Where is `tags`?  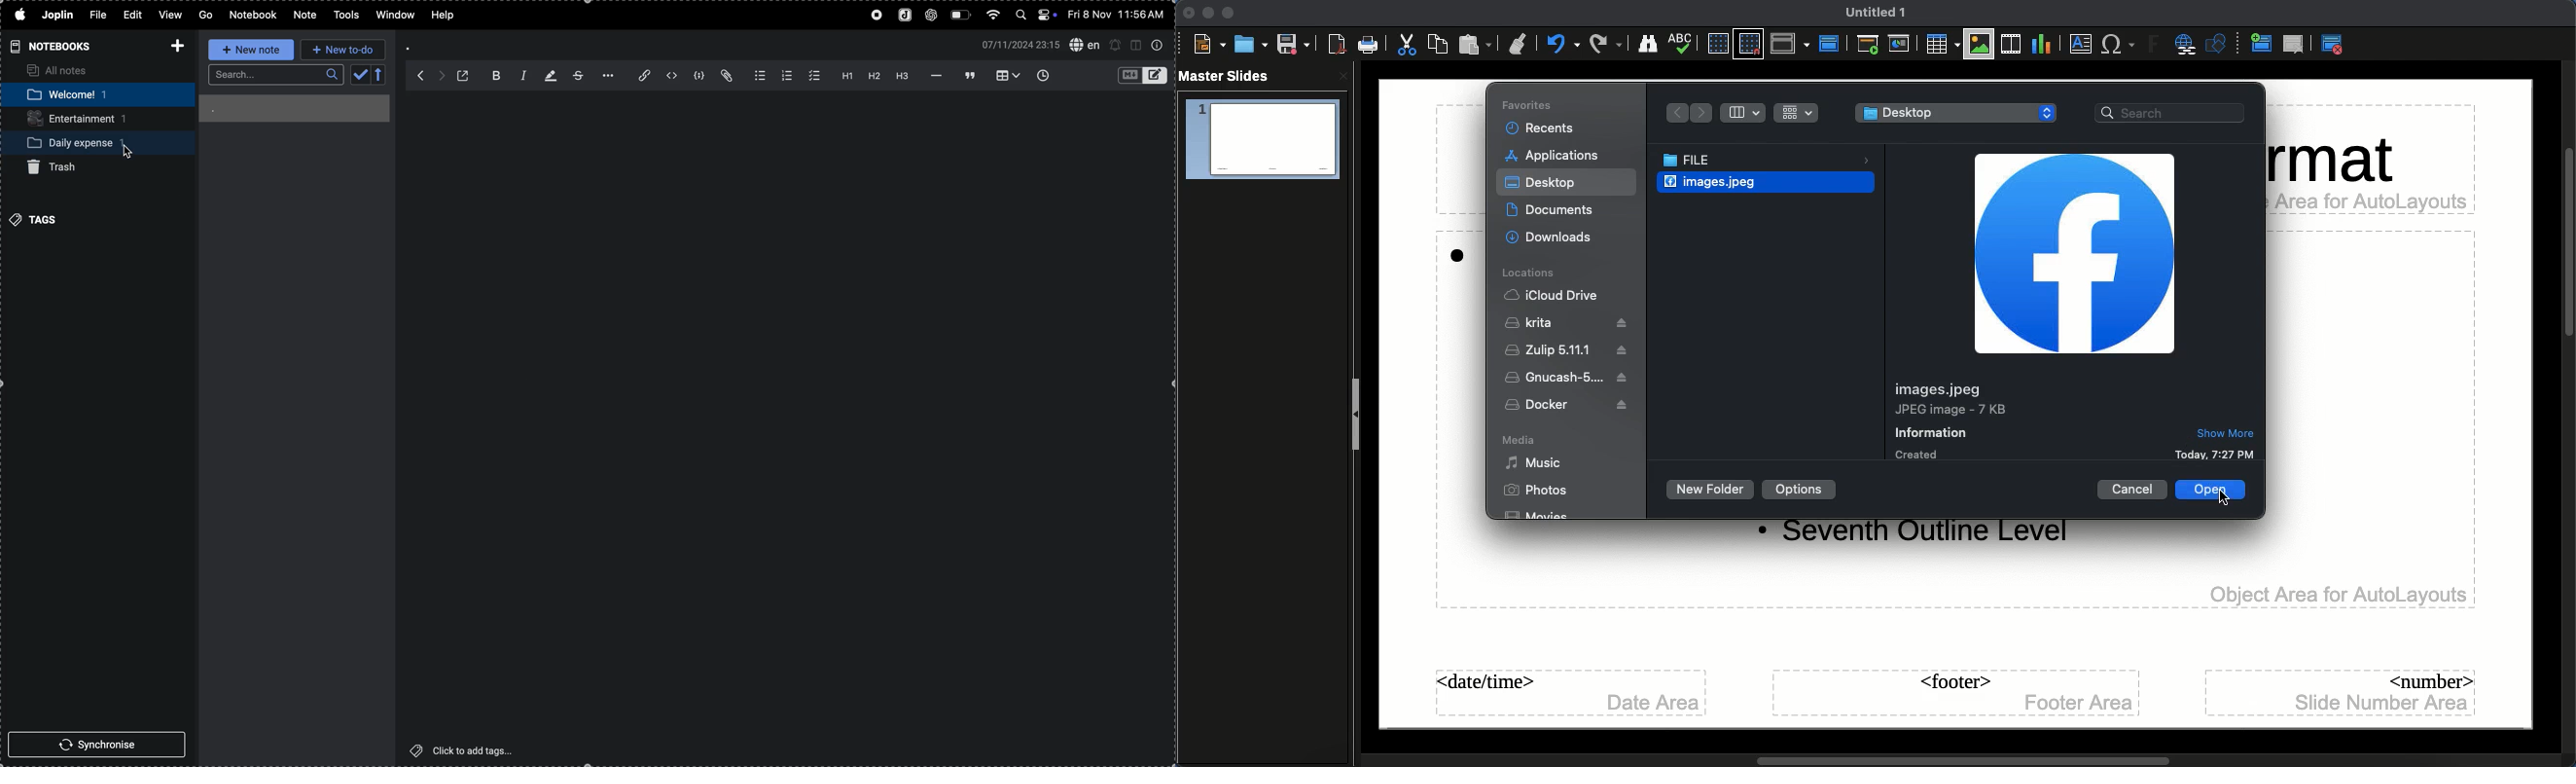 tags is located at coordinates (37, 219).